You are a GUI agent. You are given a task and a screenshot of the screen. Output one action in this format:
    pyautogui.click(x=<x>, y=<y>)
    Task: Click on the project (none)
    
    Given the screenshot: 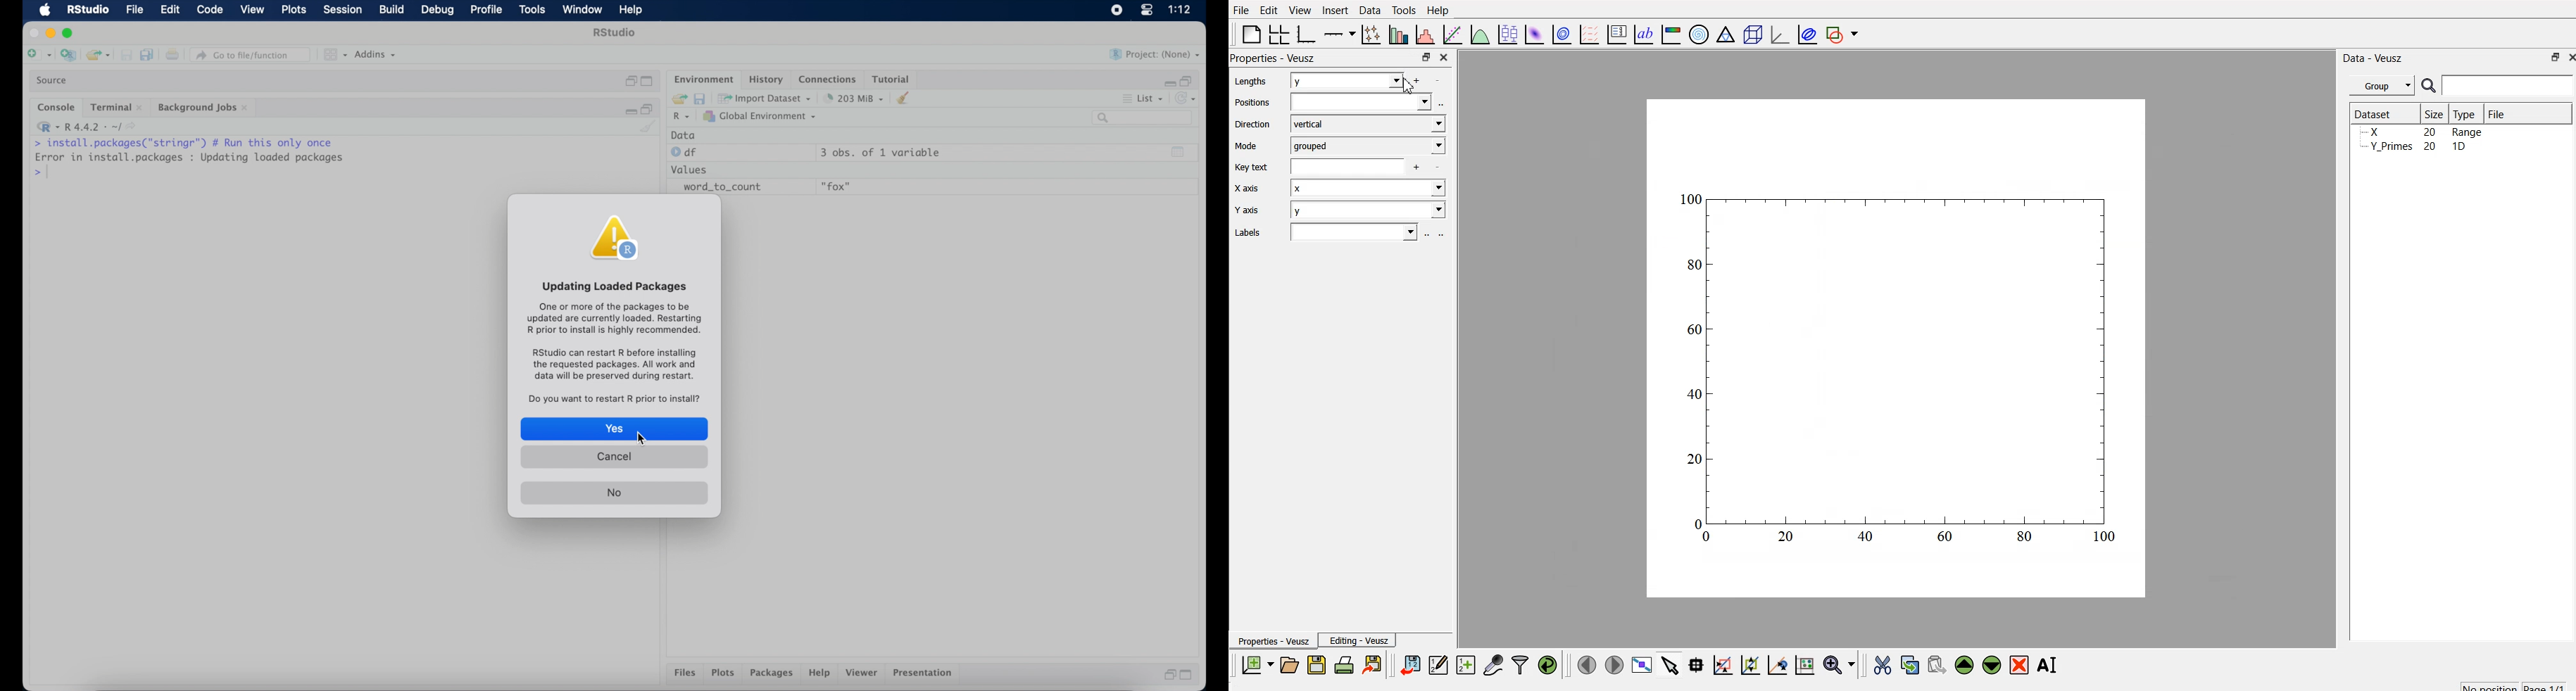 What is the action you would take?
    pyautogui.click(x=1155, y=54)
    